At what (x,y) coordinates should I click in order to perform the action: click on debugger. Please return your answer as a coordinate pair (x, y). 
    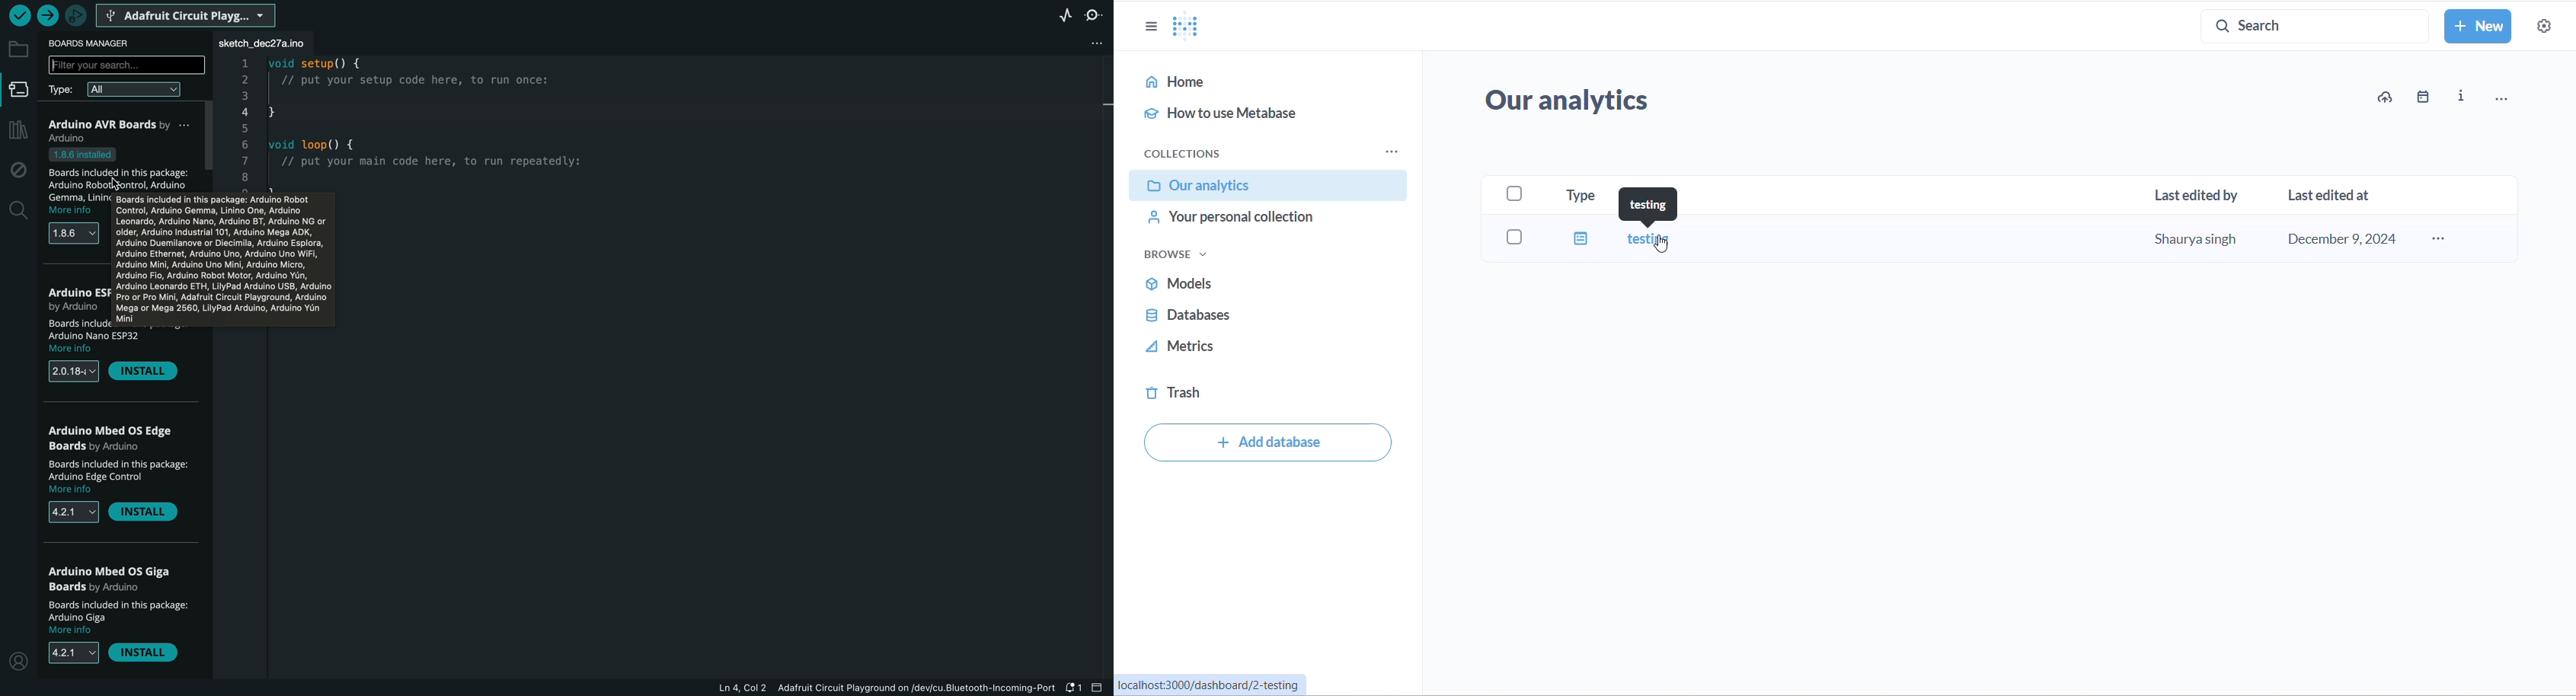
    Looking at the image, I should click on (77, 15).